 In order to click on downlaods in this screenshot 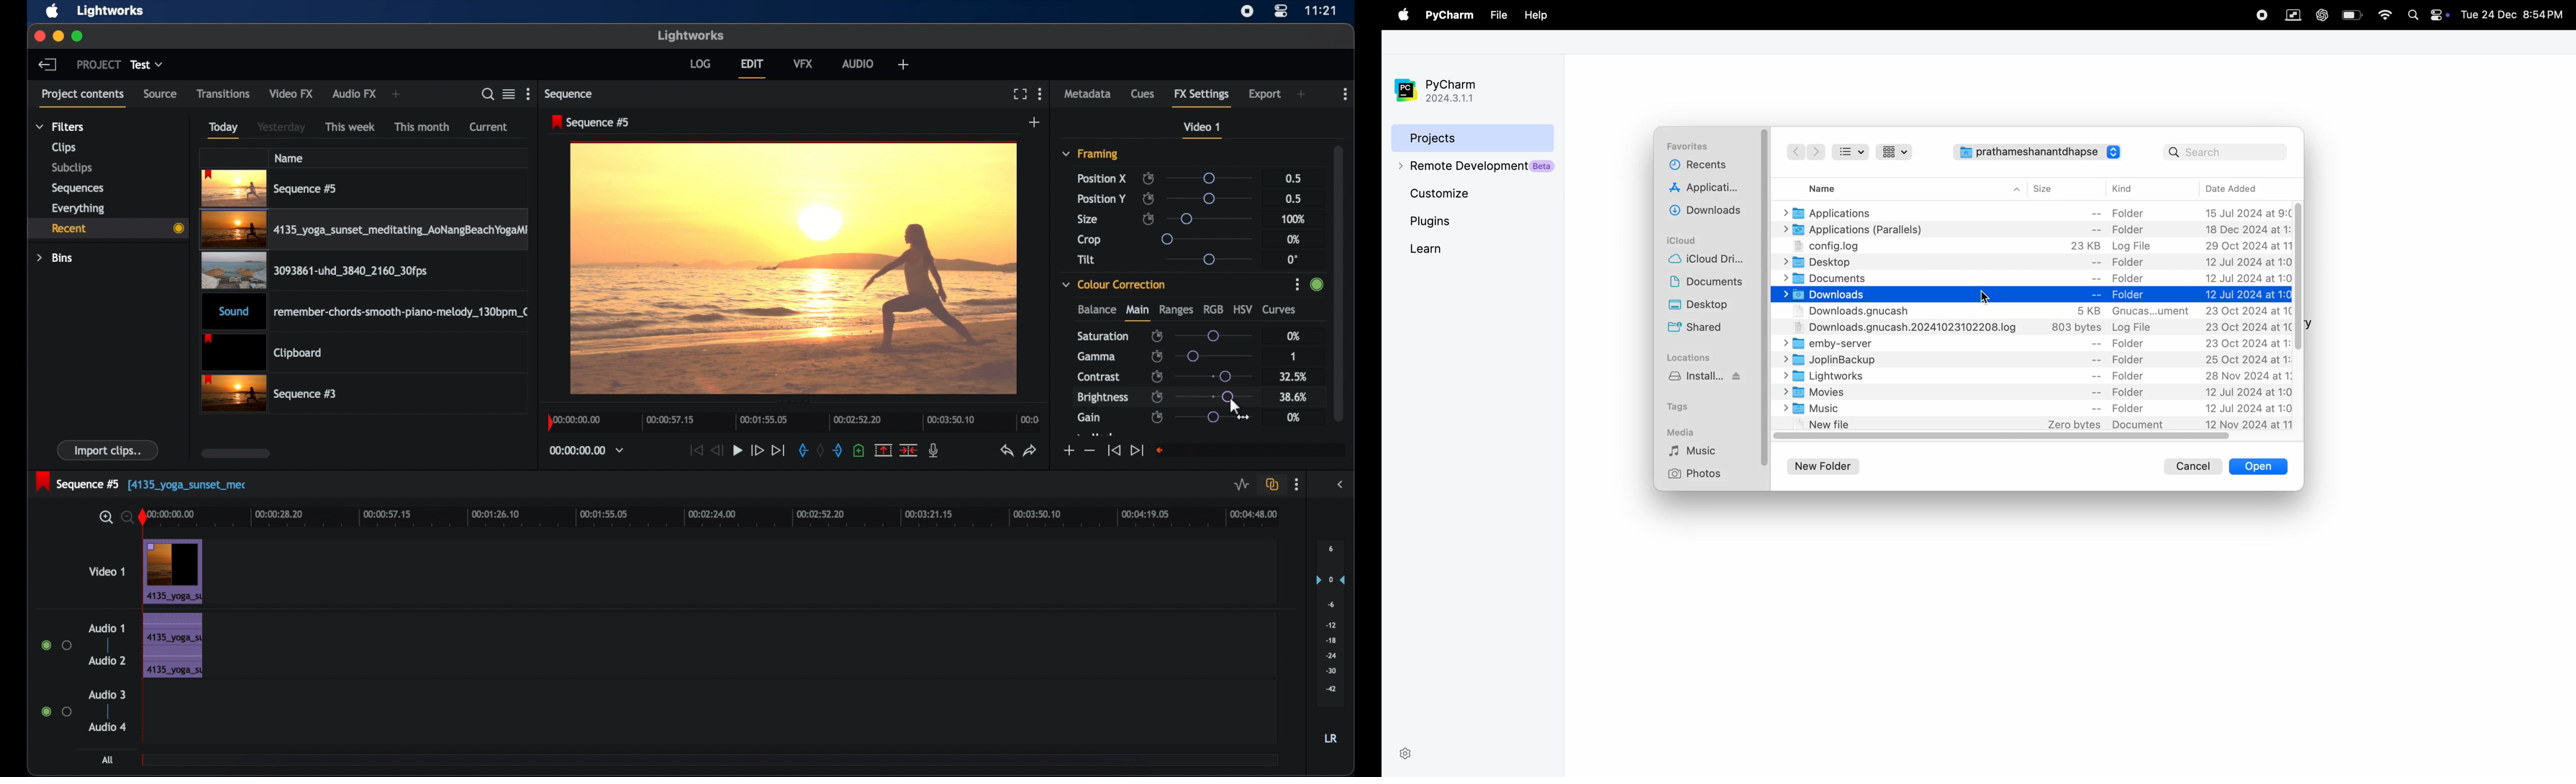, I will do `click(1709, 210)`.